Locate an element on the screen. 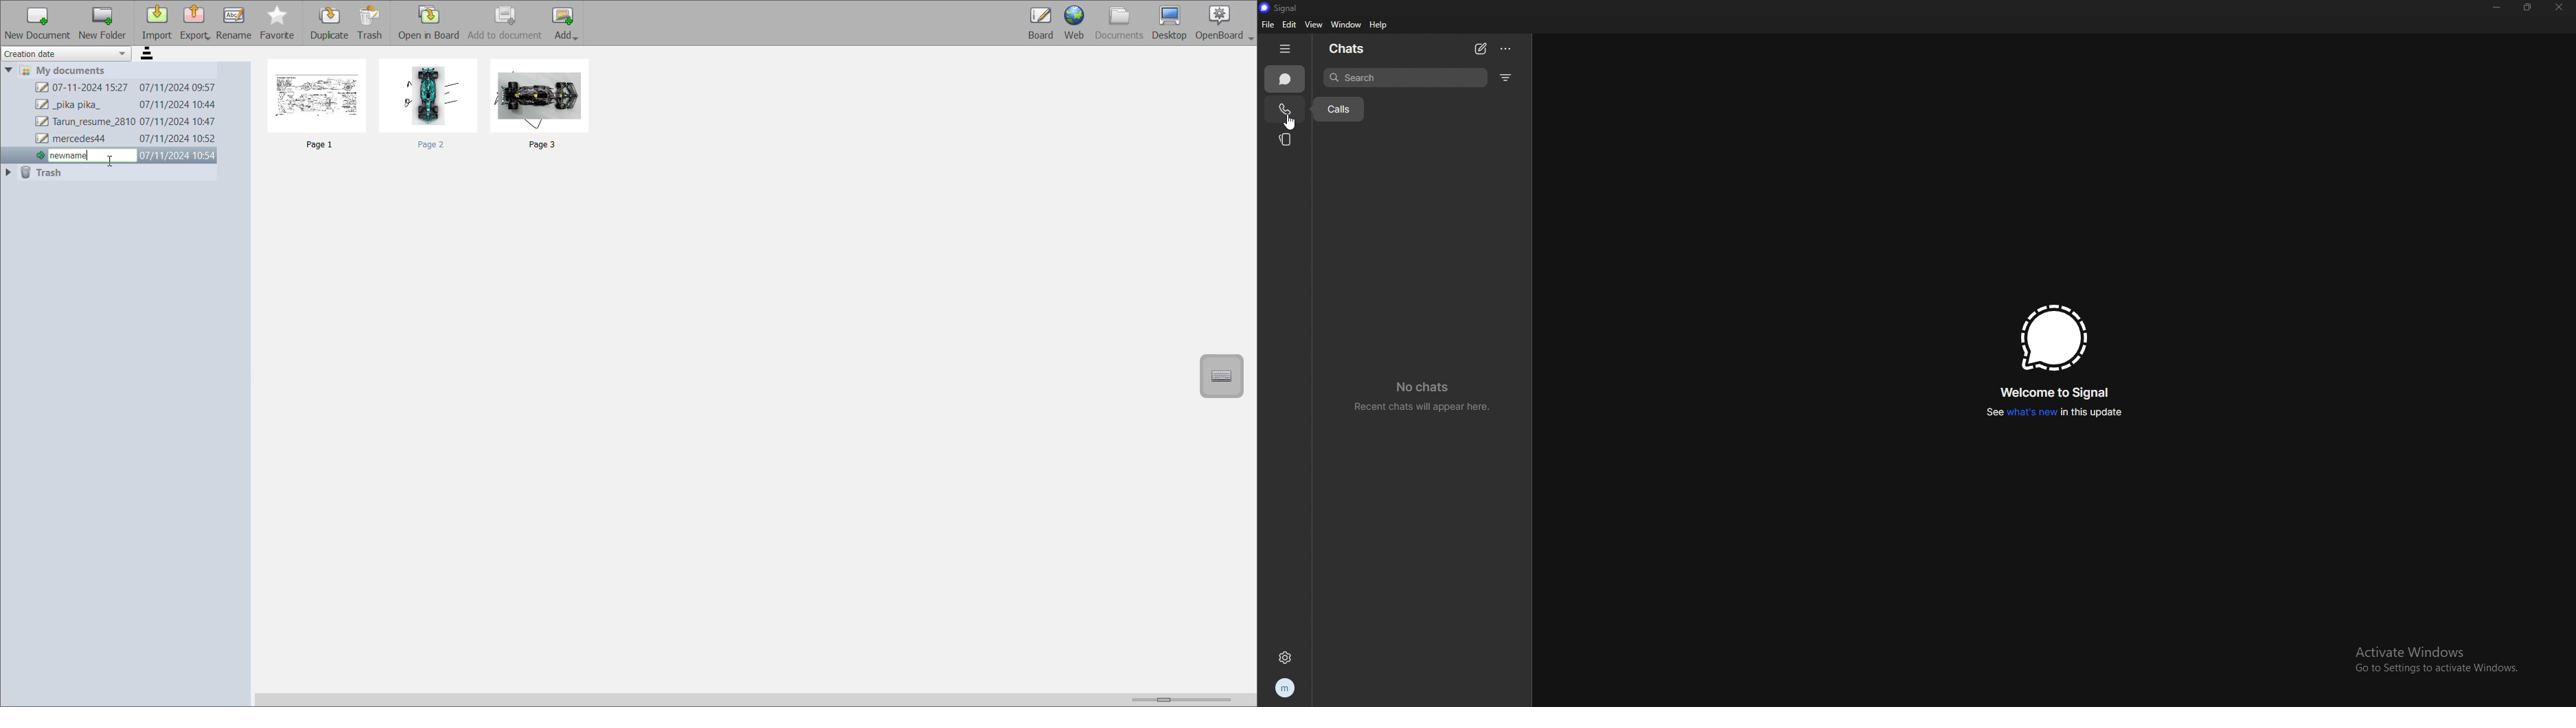 This screenshot has height=728, width=2576. see whats new in this update is located at coordinates (2055, 413).